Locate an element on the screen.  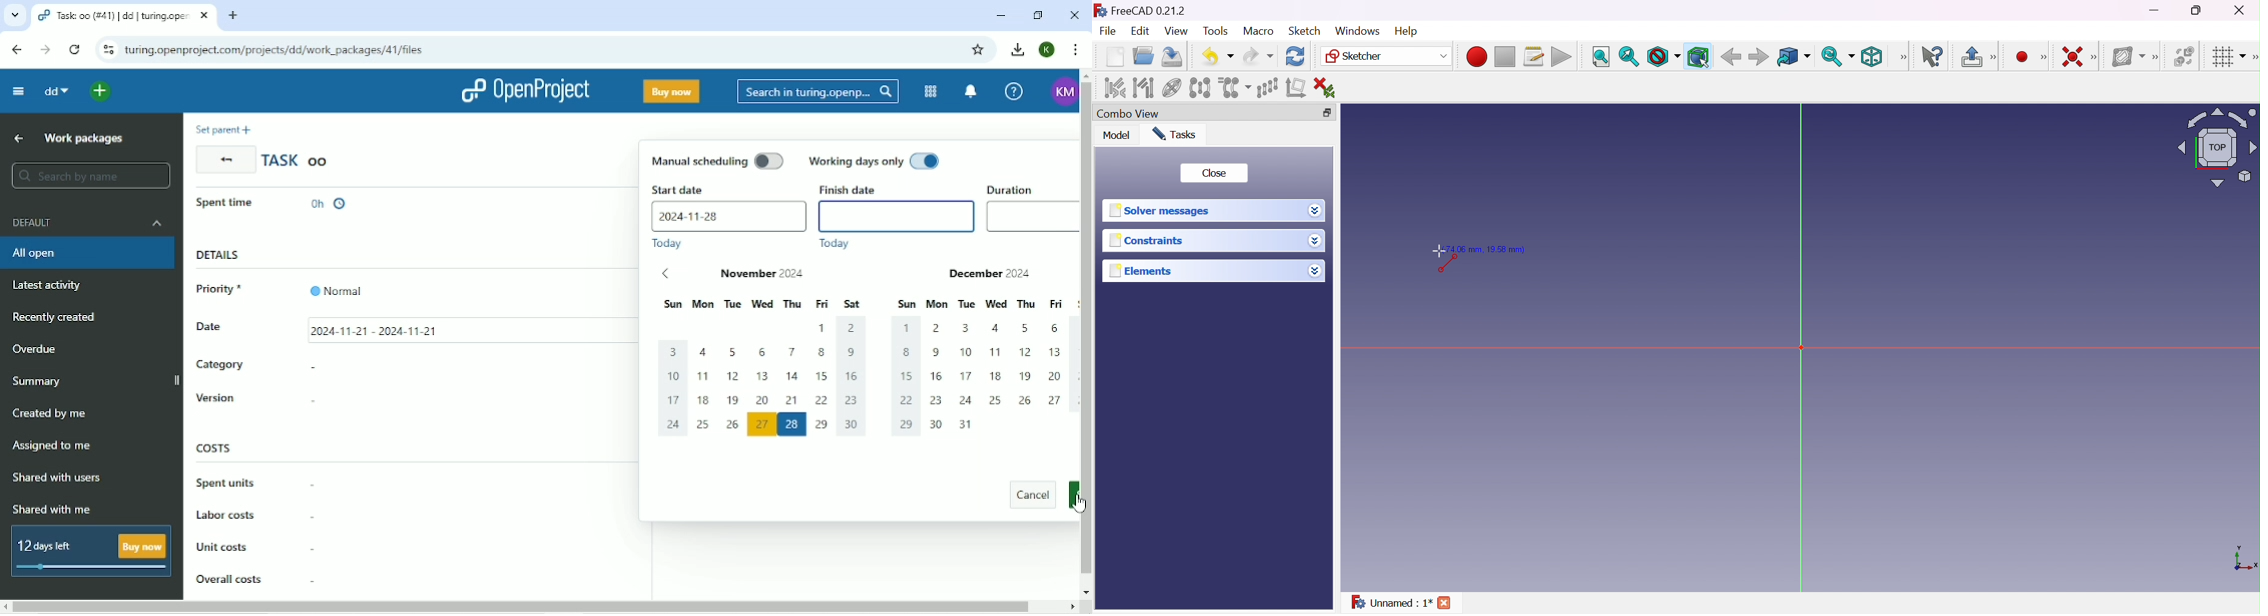
Version is located at coordinates (215, 398).